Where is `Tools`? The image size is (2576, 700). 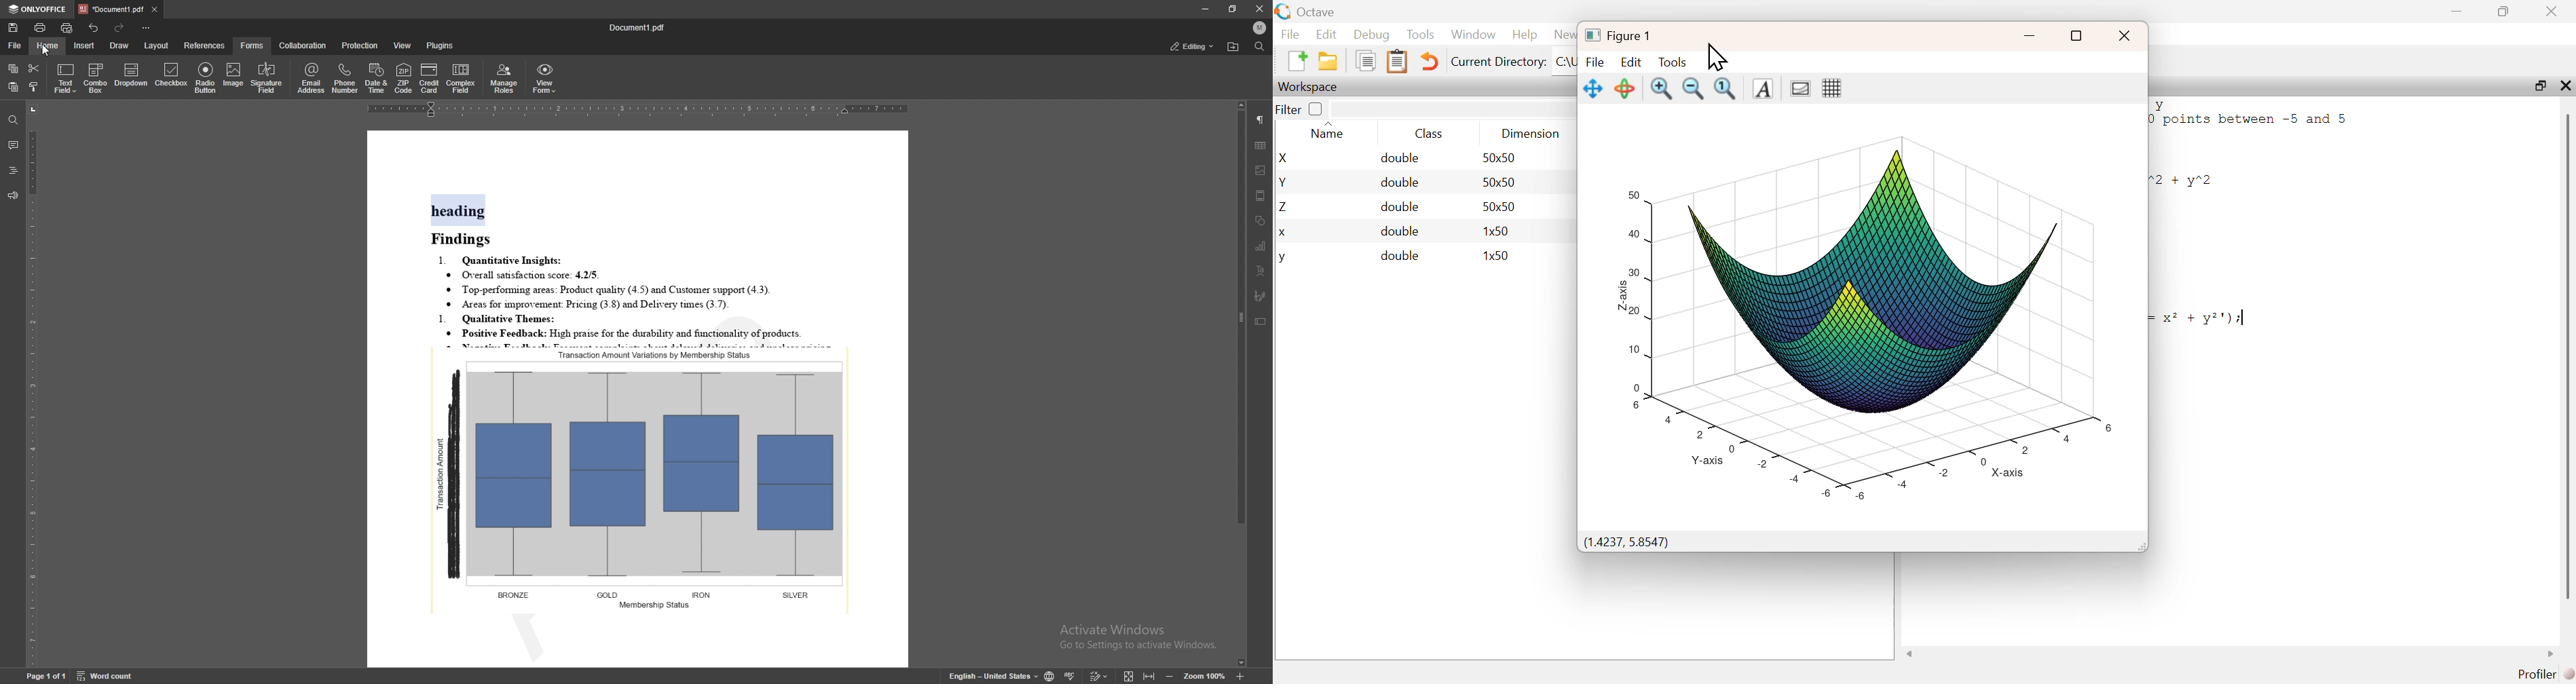 Tools is located at coordinates (1673, 62).